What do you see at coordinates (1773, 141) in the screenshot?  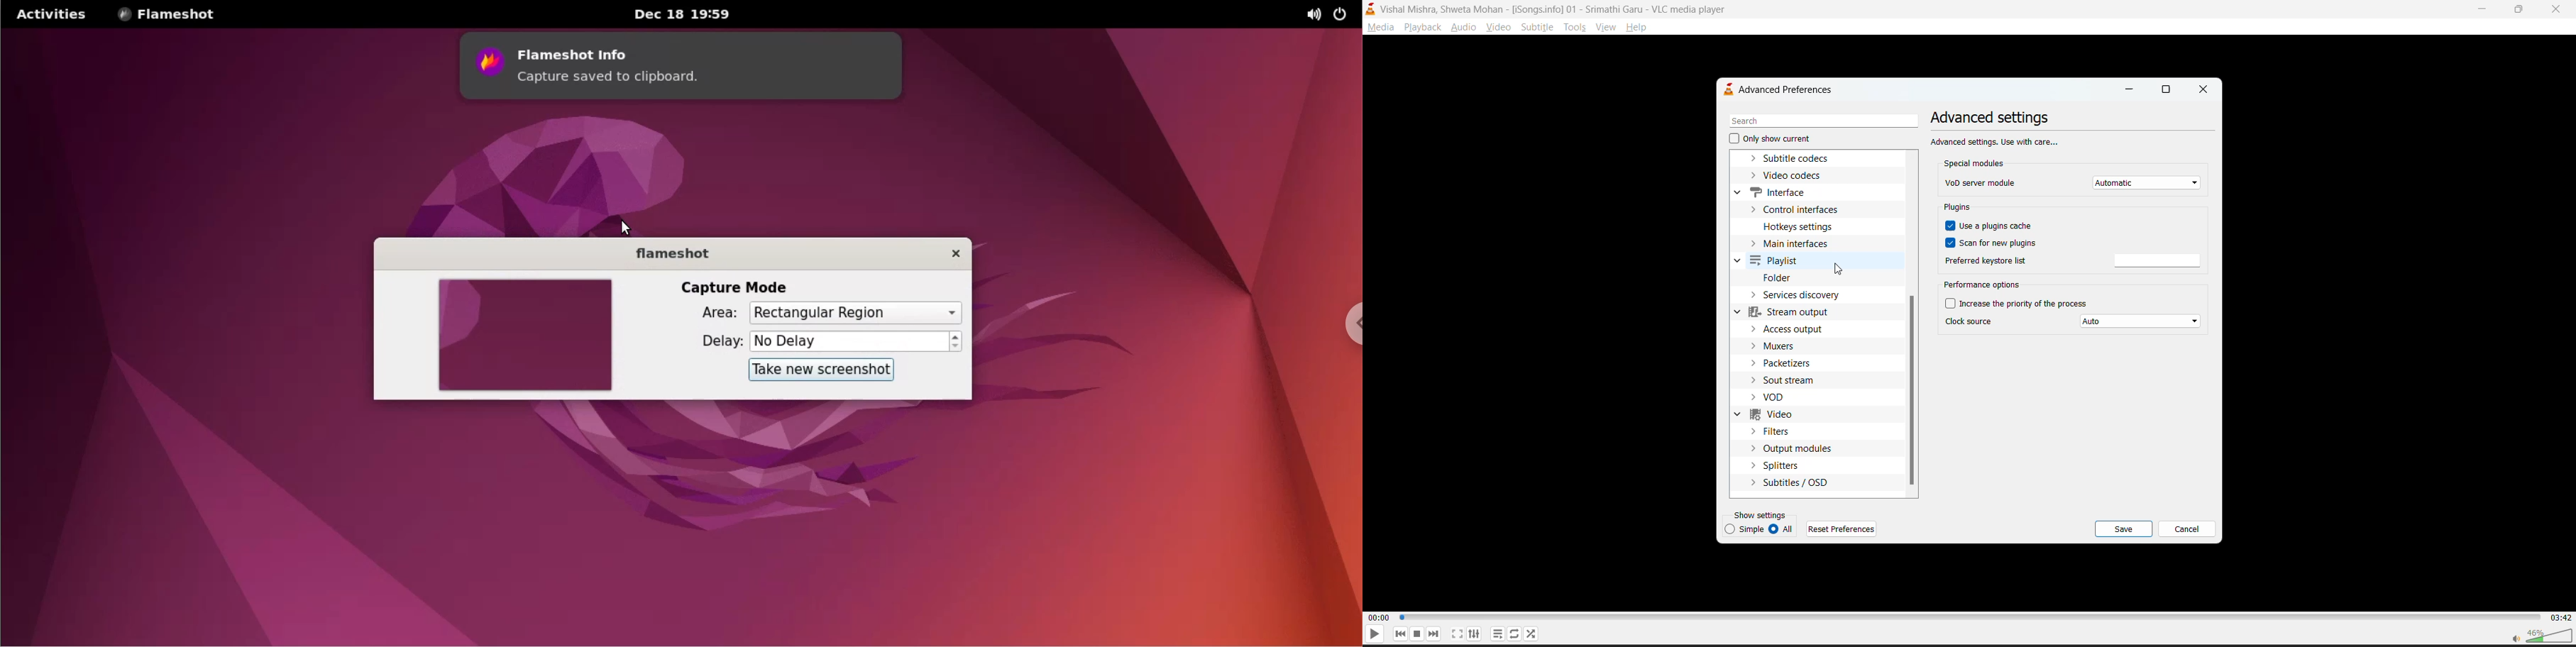 I see `only show current` at bounding box center [1773, 141].